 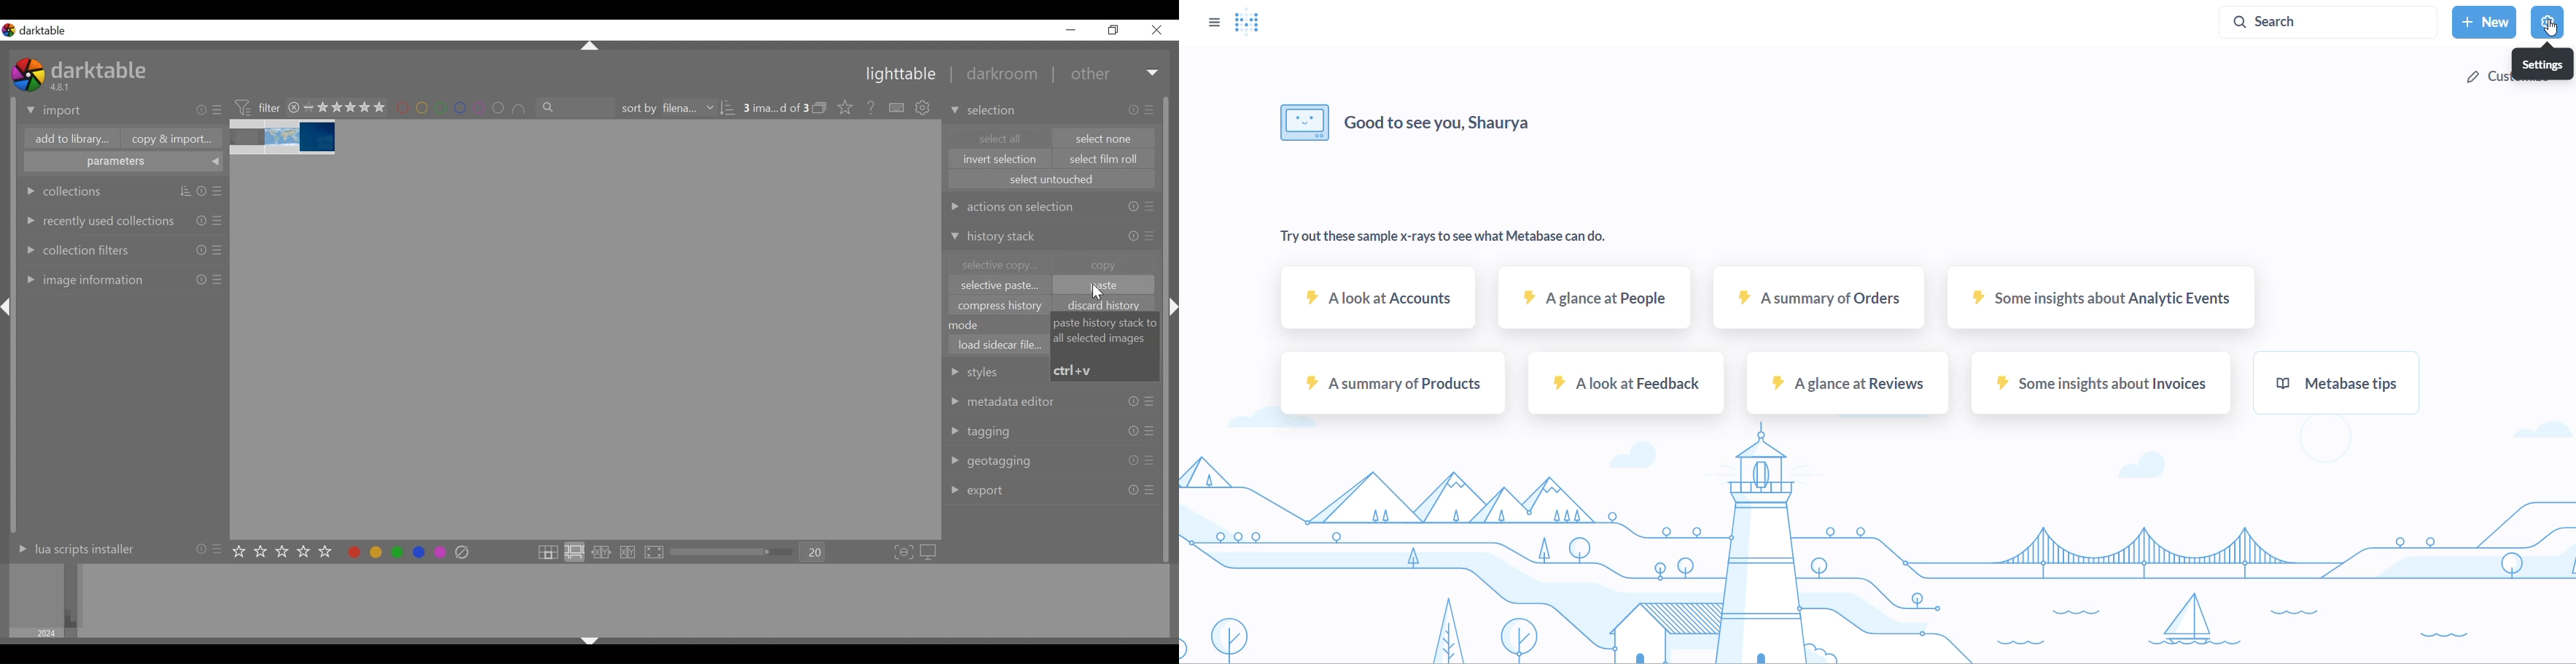 What do you see at coordinates (2552, 20) in the screenshot?
I see `SETTINGS` at bounding box center [2552, 20].